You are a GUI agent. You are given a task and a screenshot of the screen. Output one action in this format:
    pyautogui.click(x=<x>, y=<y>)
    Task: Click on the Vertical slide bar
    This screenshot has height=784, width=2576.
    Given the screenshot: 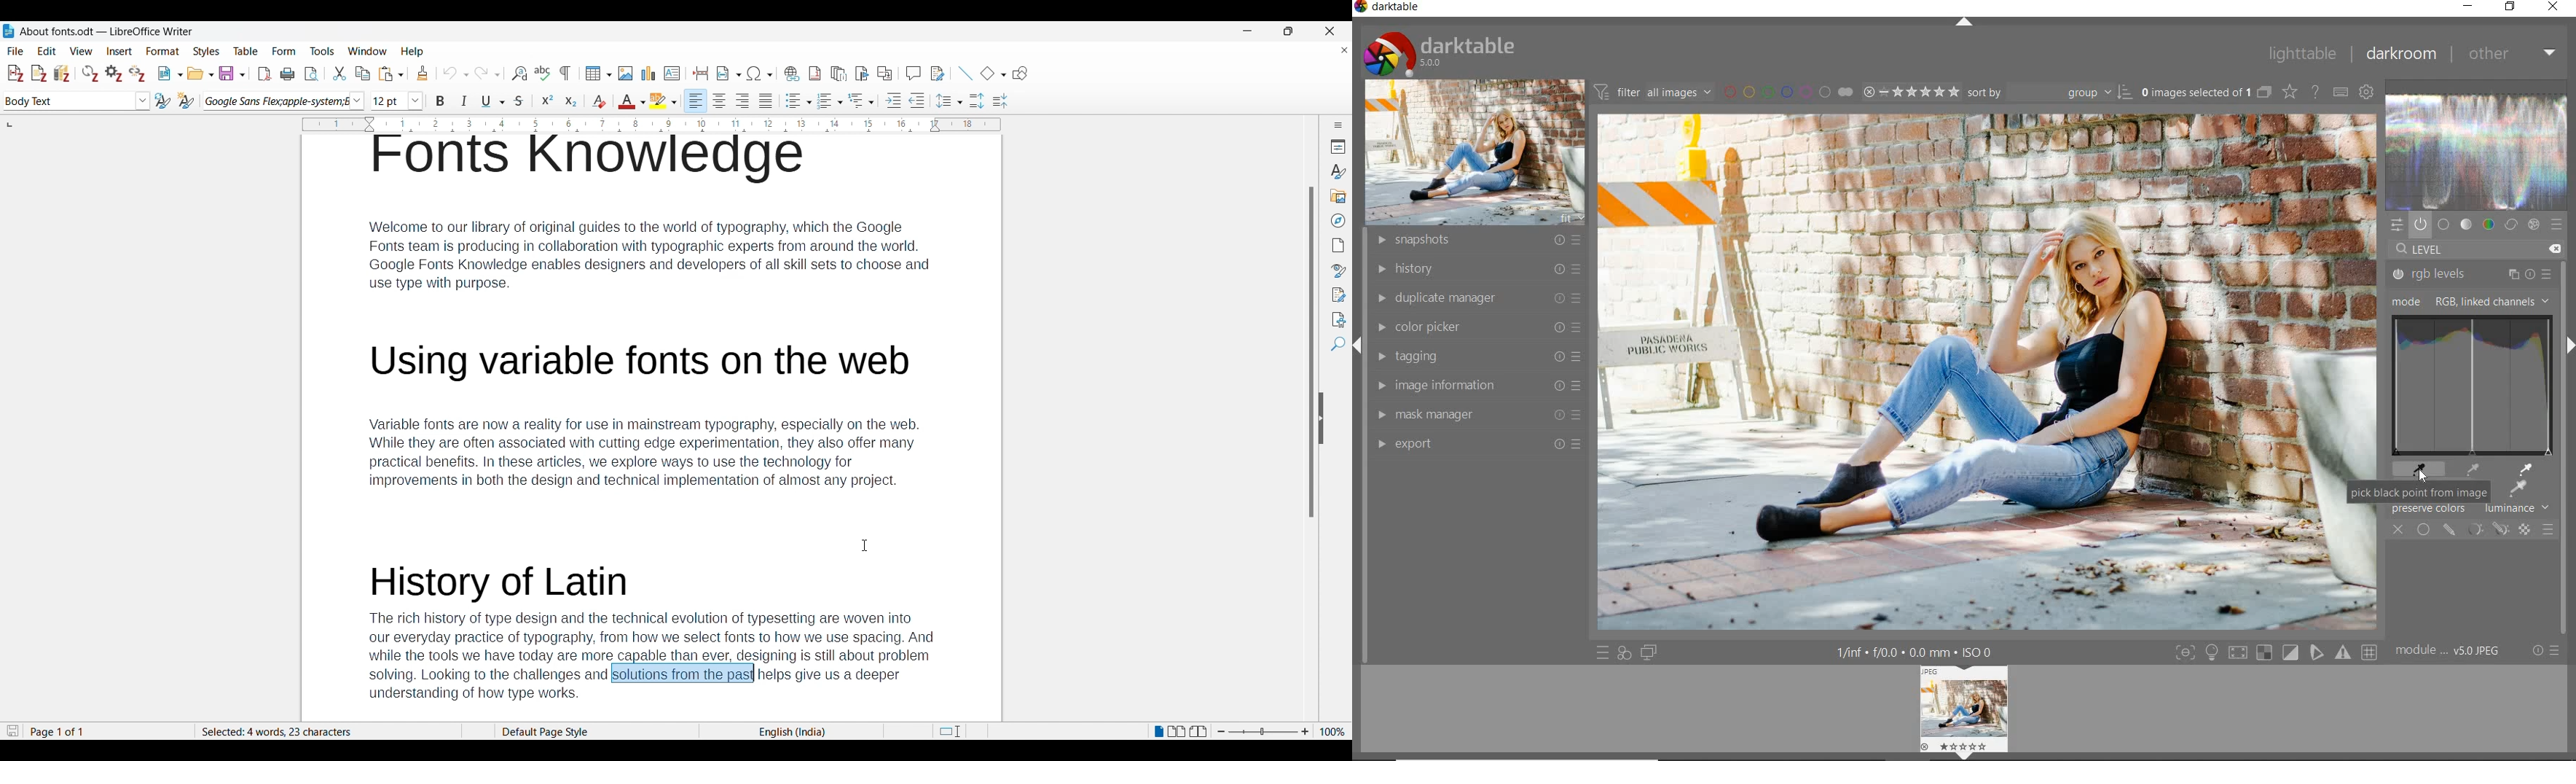 What is the action you would take?
    pyautogui.click(x=1311, y=295)
    